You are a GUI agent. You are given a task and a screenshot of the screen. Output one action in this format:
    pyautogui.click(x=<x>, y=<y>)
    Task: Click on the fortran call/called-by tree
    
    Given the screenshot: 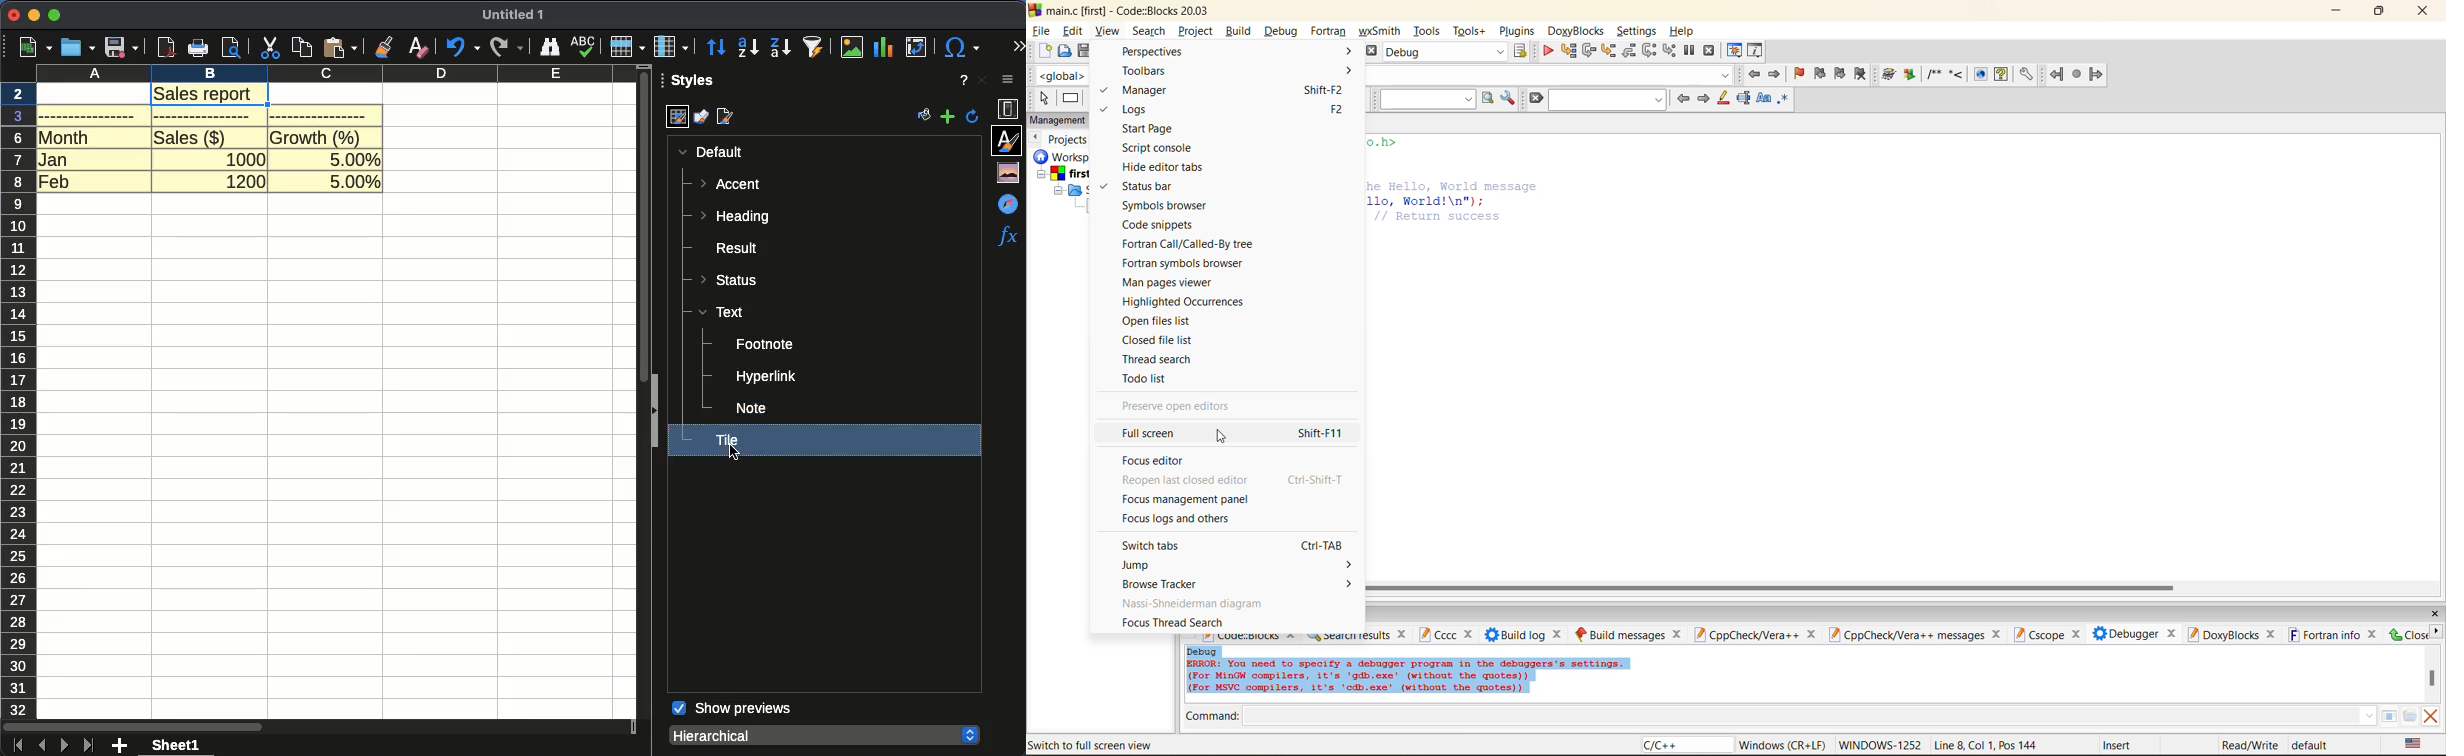 What is the action you would take?
    pyautogui.click(x=1189, y=246)
    